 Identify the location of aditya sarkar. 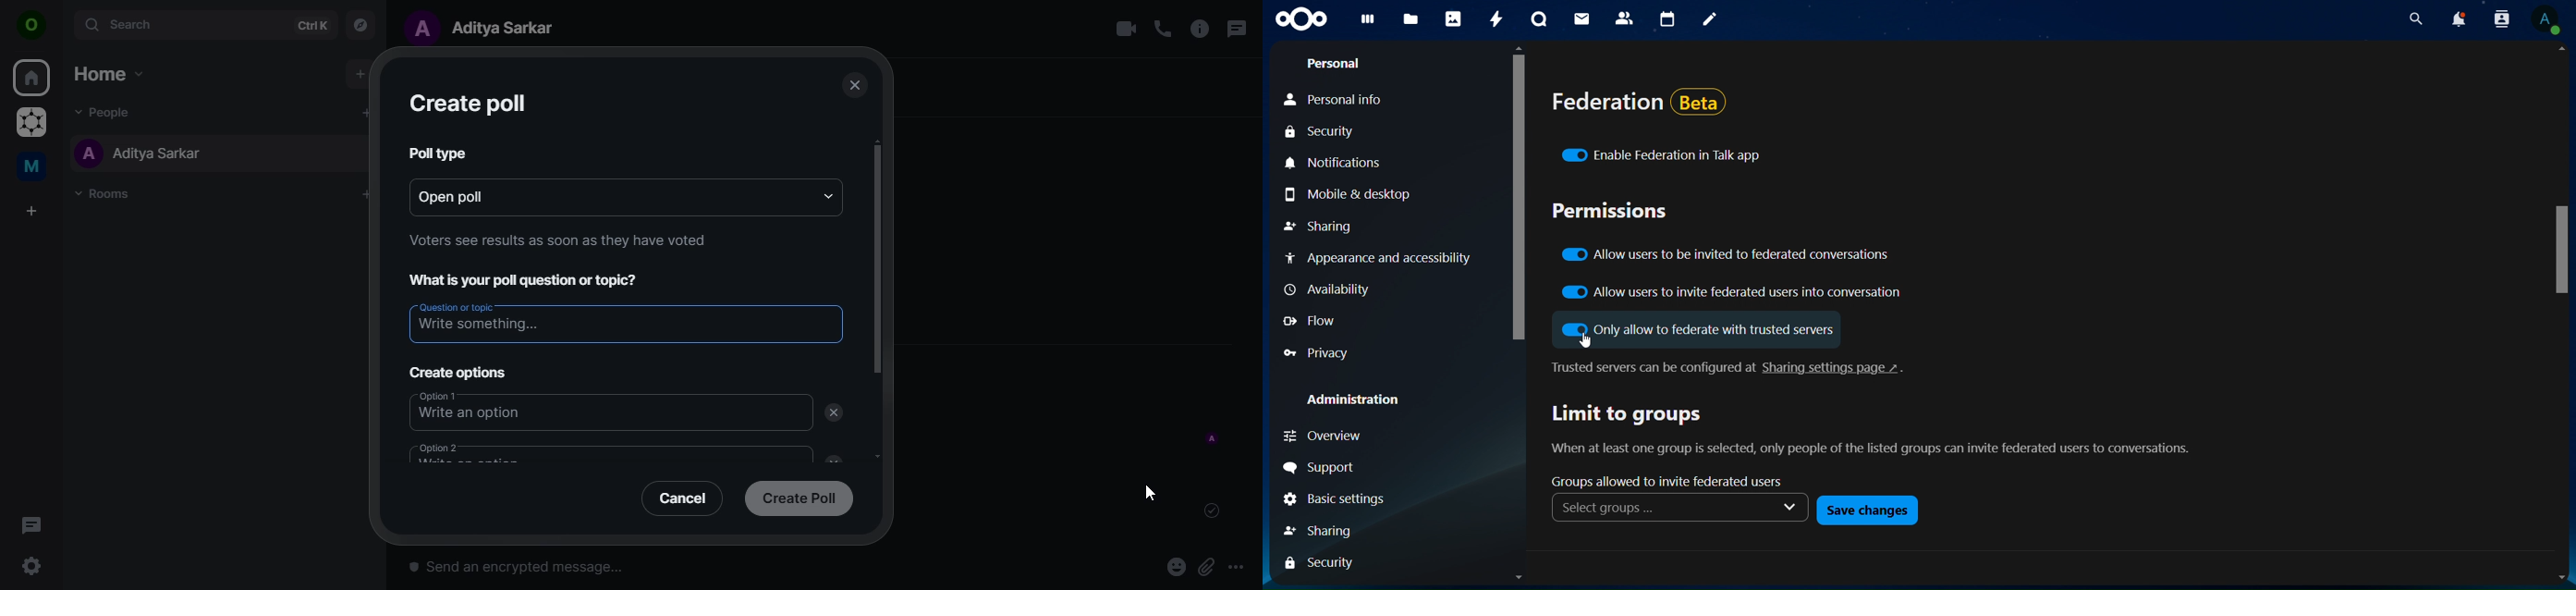
(140, 153).